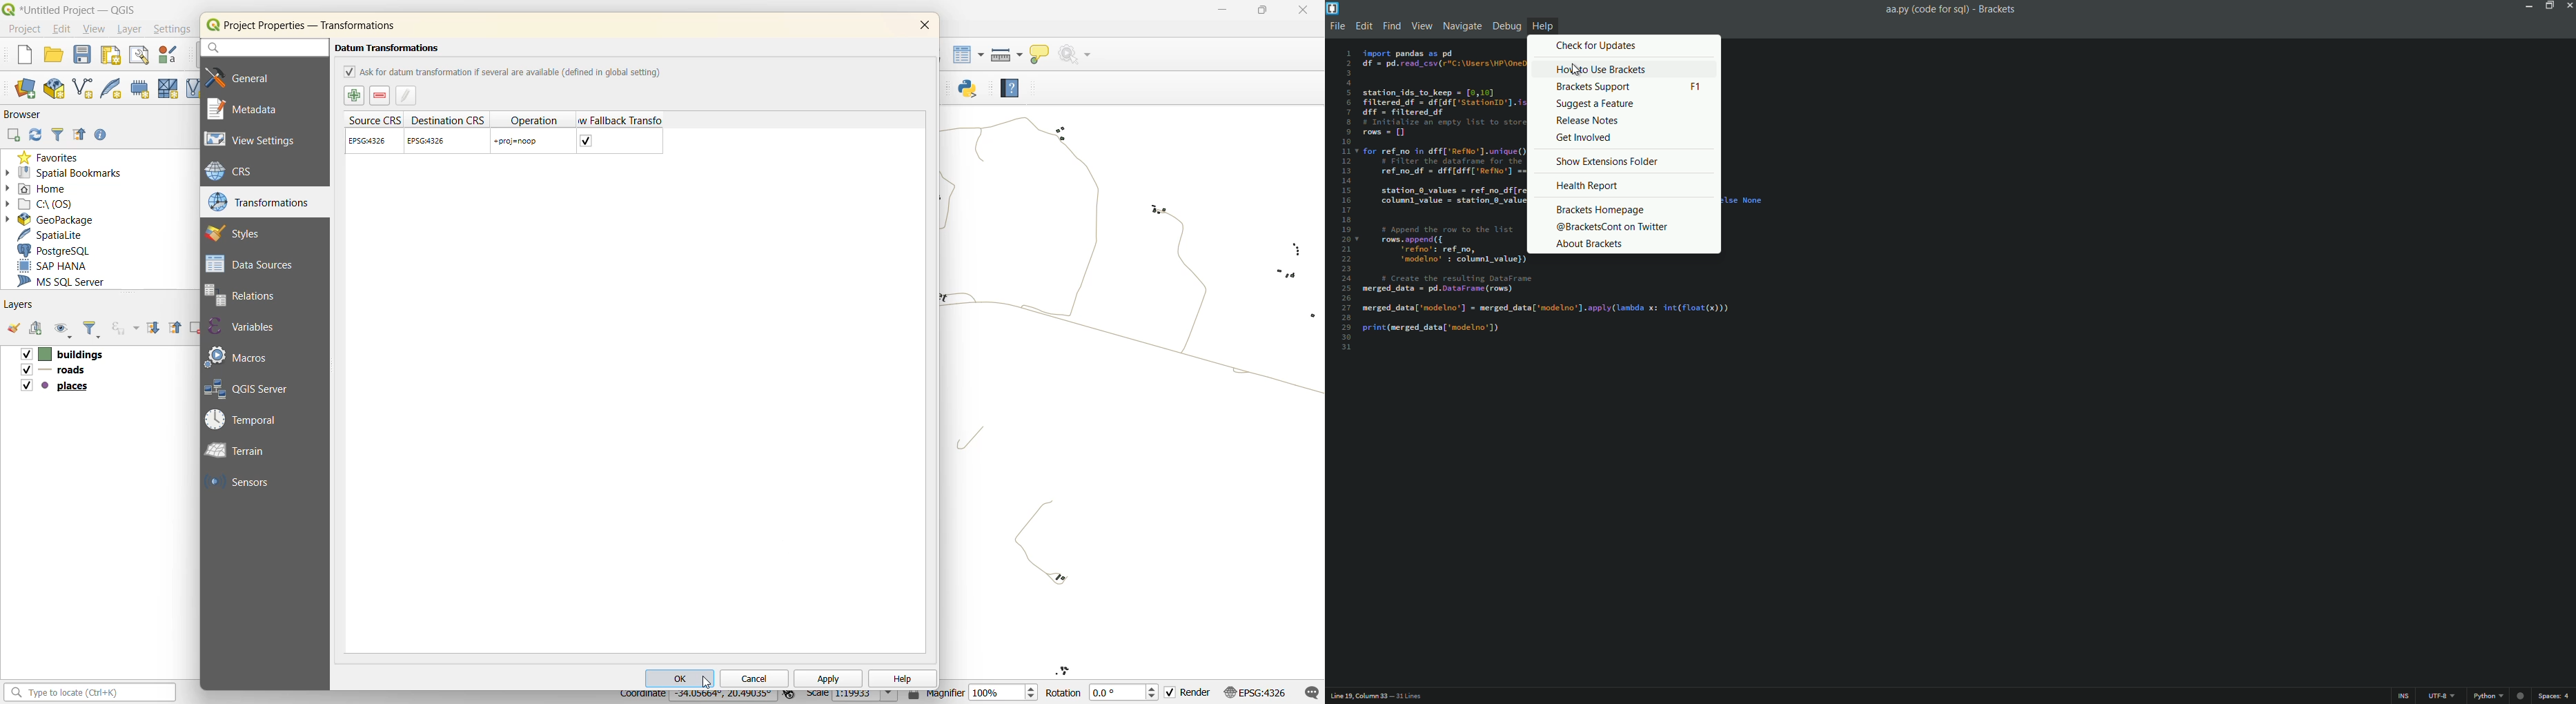  I want to click on python, so click(2486, 696).